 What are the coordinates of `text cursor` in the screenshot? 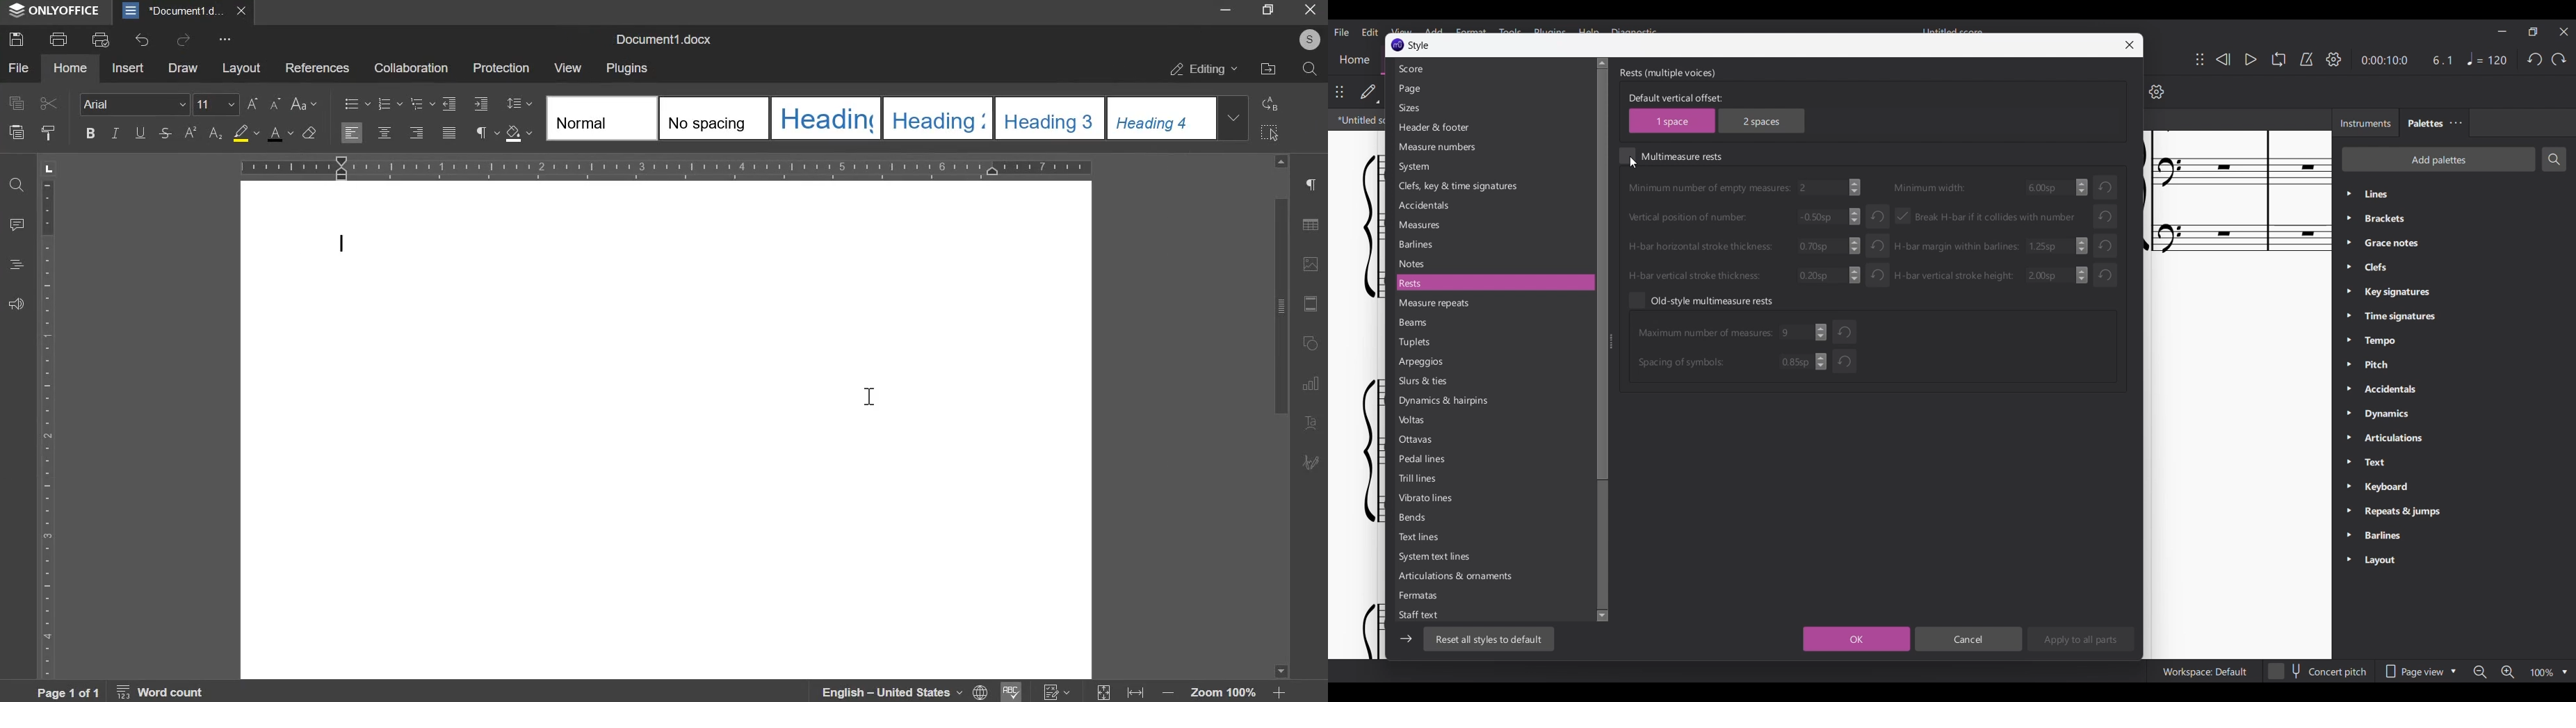 It's located at (869, 395).